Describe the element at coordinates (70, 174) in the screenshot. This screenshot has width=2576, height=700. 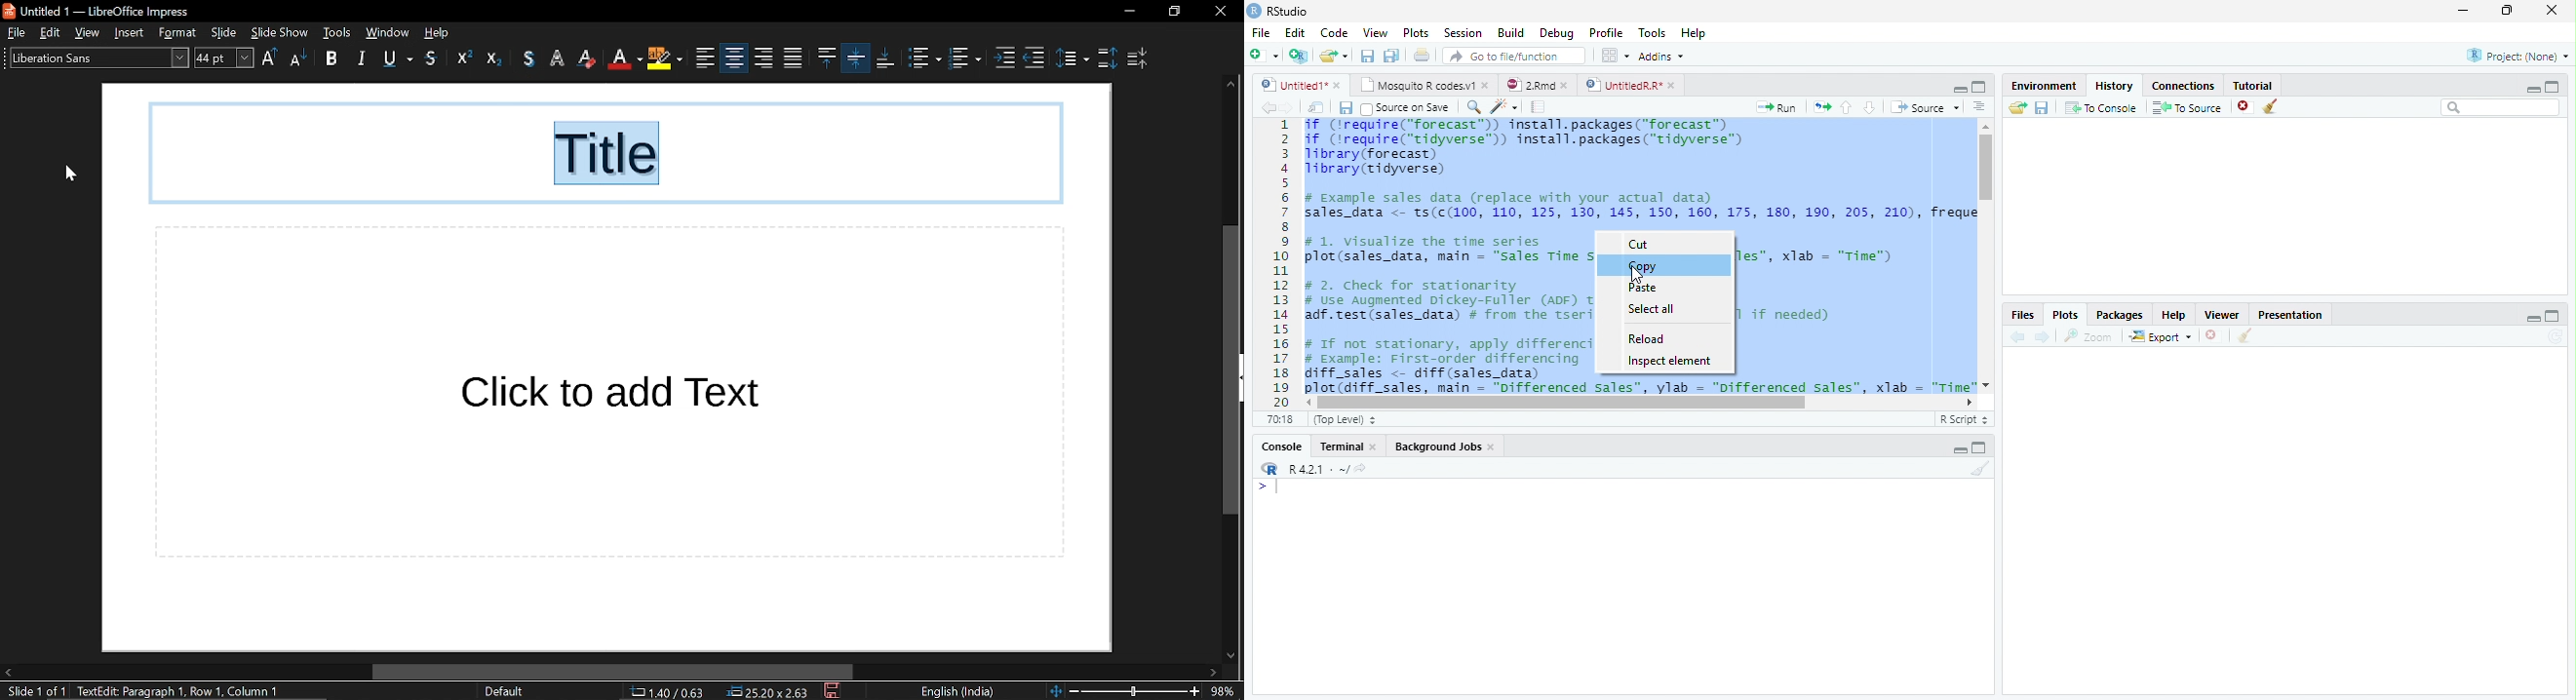
I see `Cursor` at that location.